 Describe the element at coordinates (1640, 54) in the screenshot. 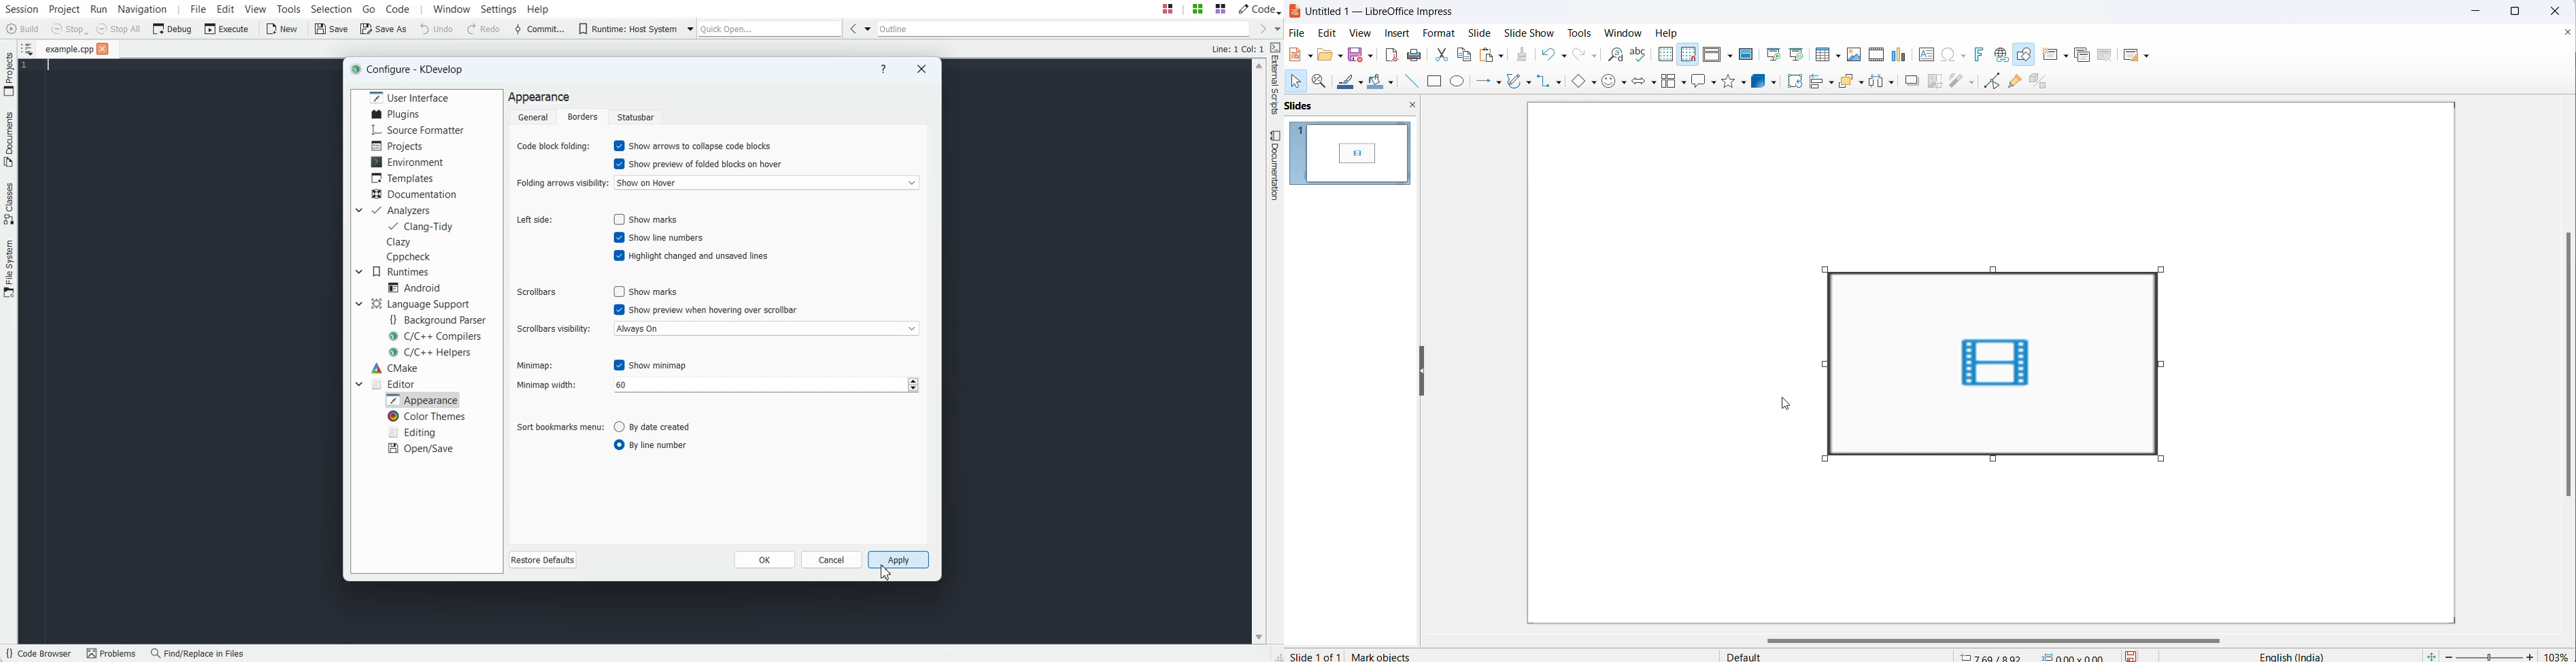

I see `spellings` at that location.